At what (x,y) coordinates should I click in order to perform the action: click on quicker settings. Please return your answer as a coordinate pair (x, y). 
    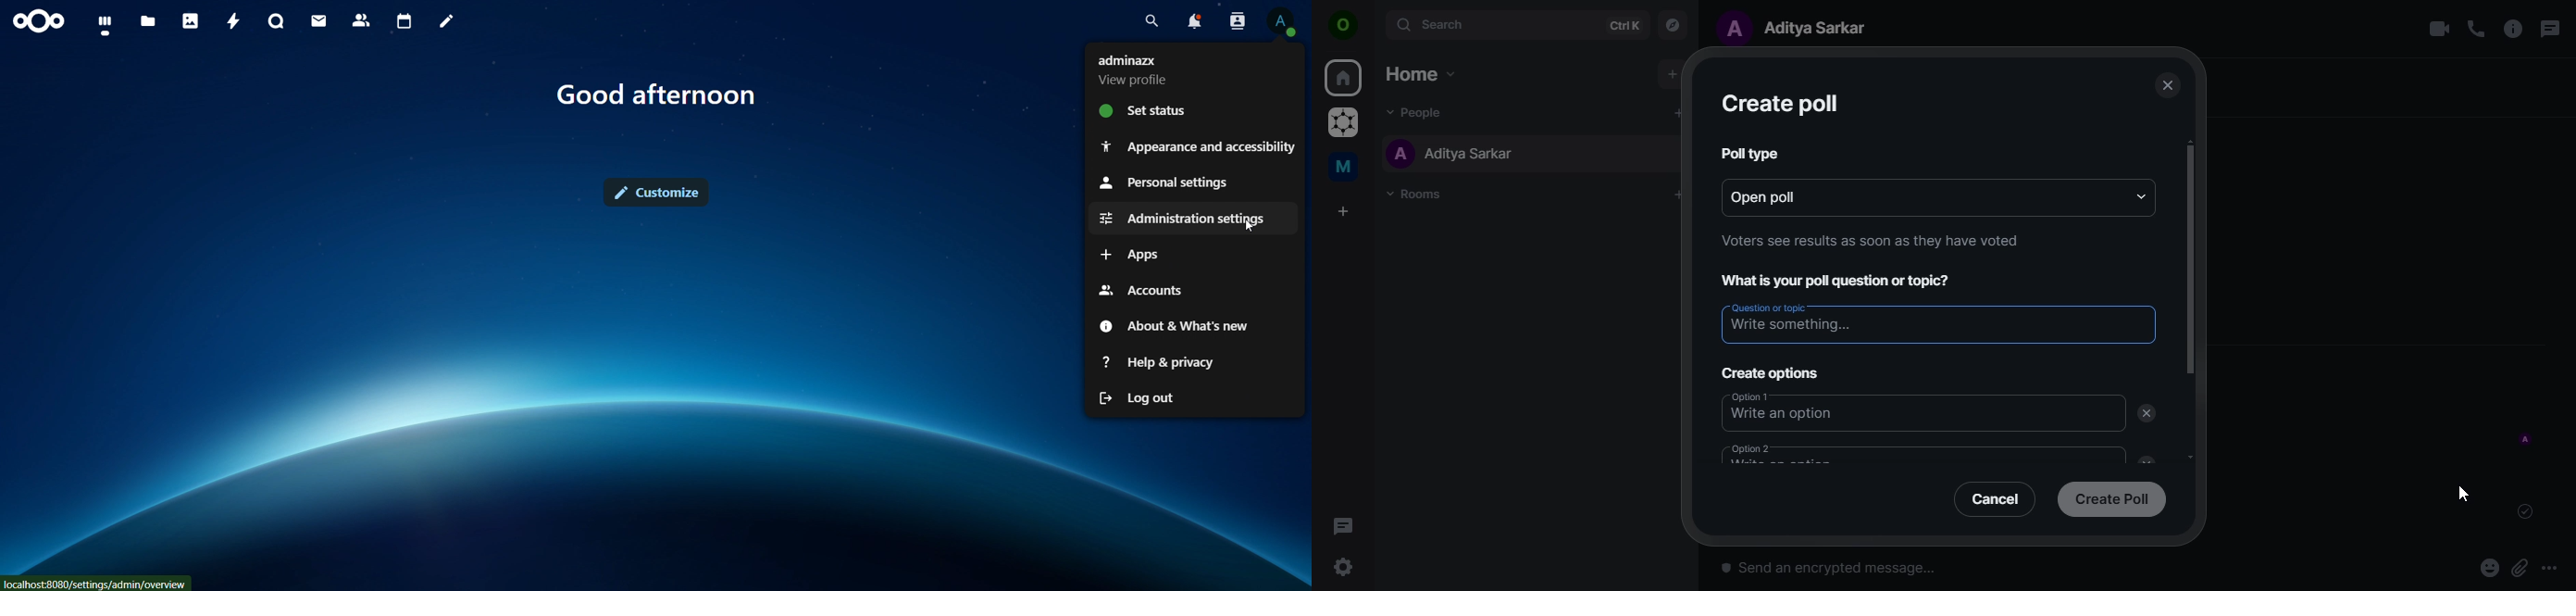
    Looking at the image, I should click on (1346, 568).